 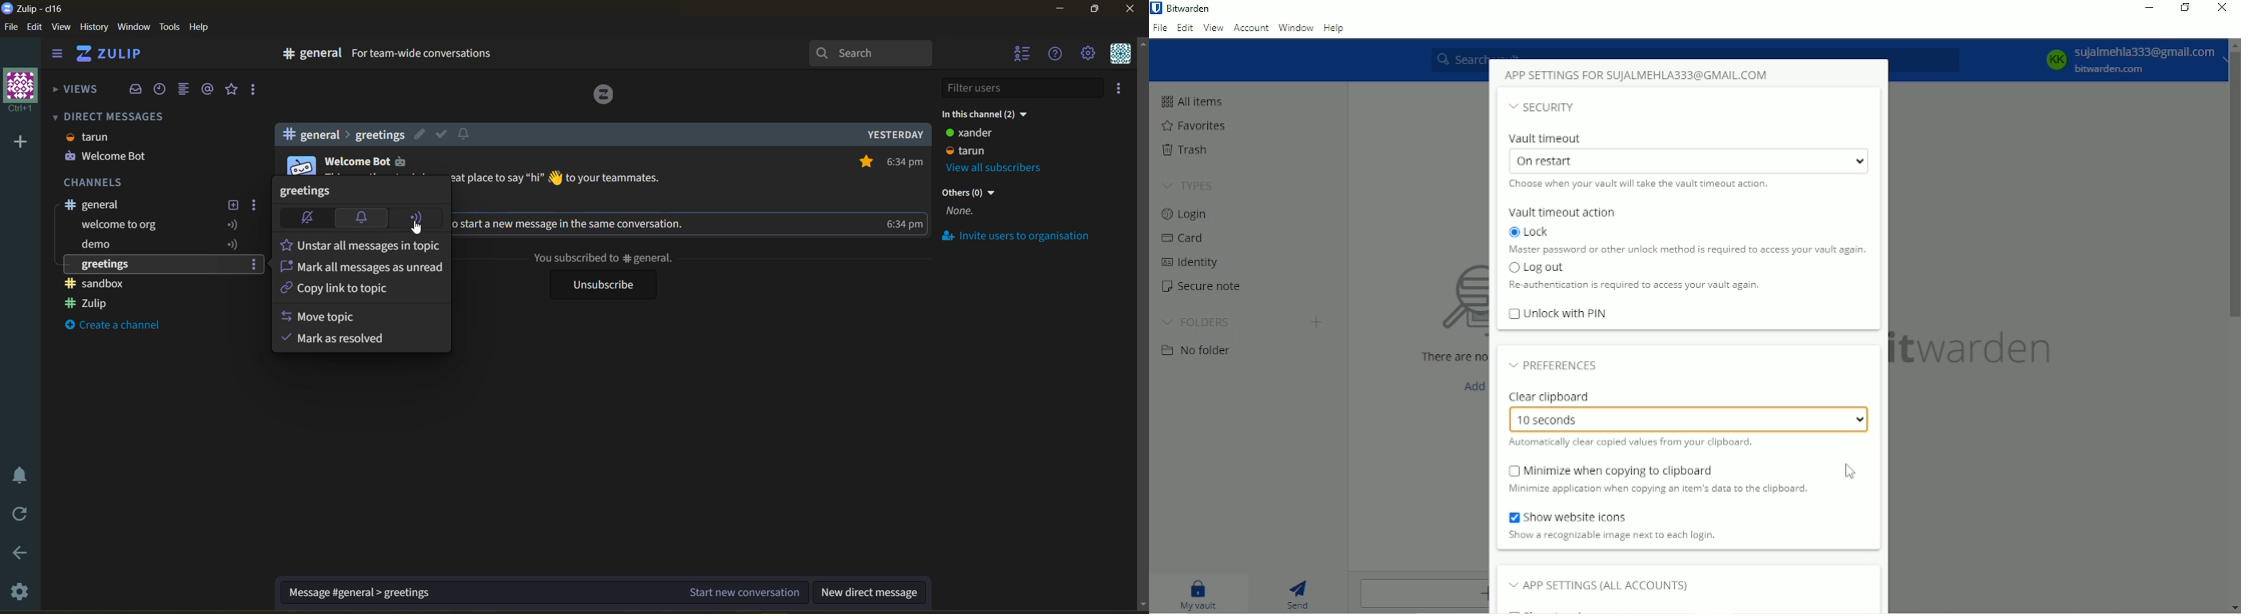 I want to click on greetings, so click(x=110, y=265).